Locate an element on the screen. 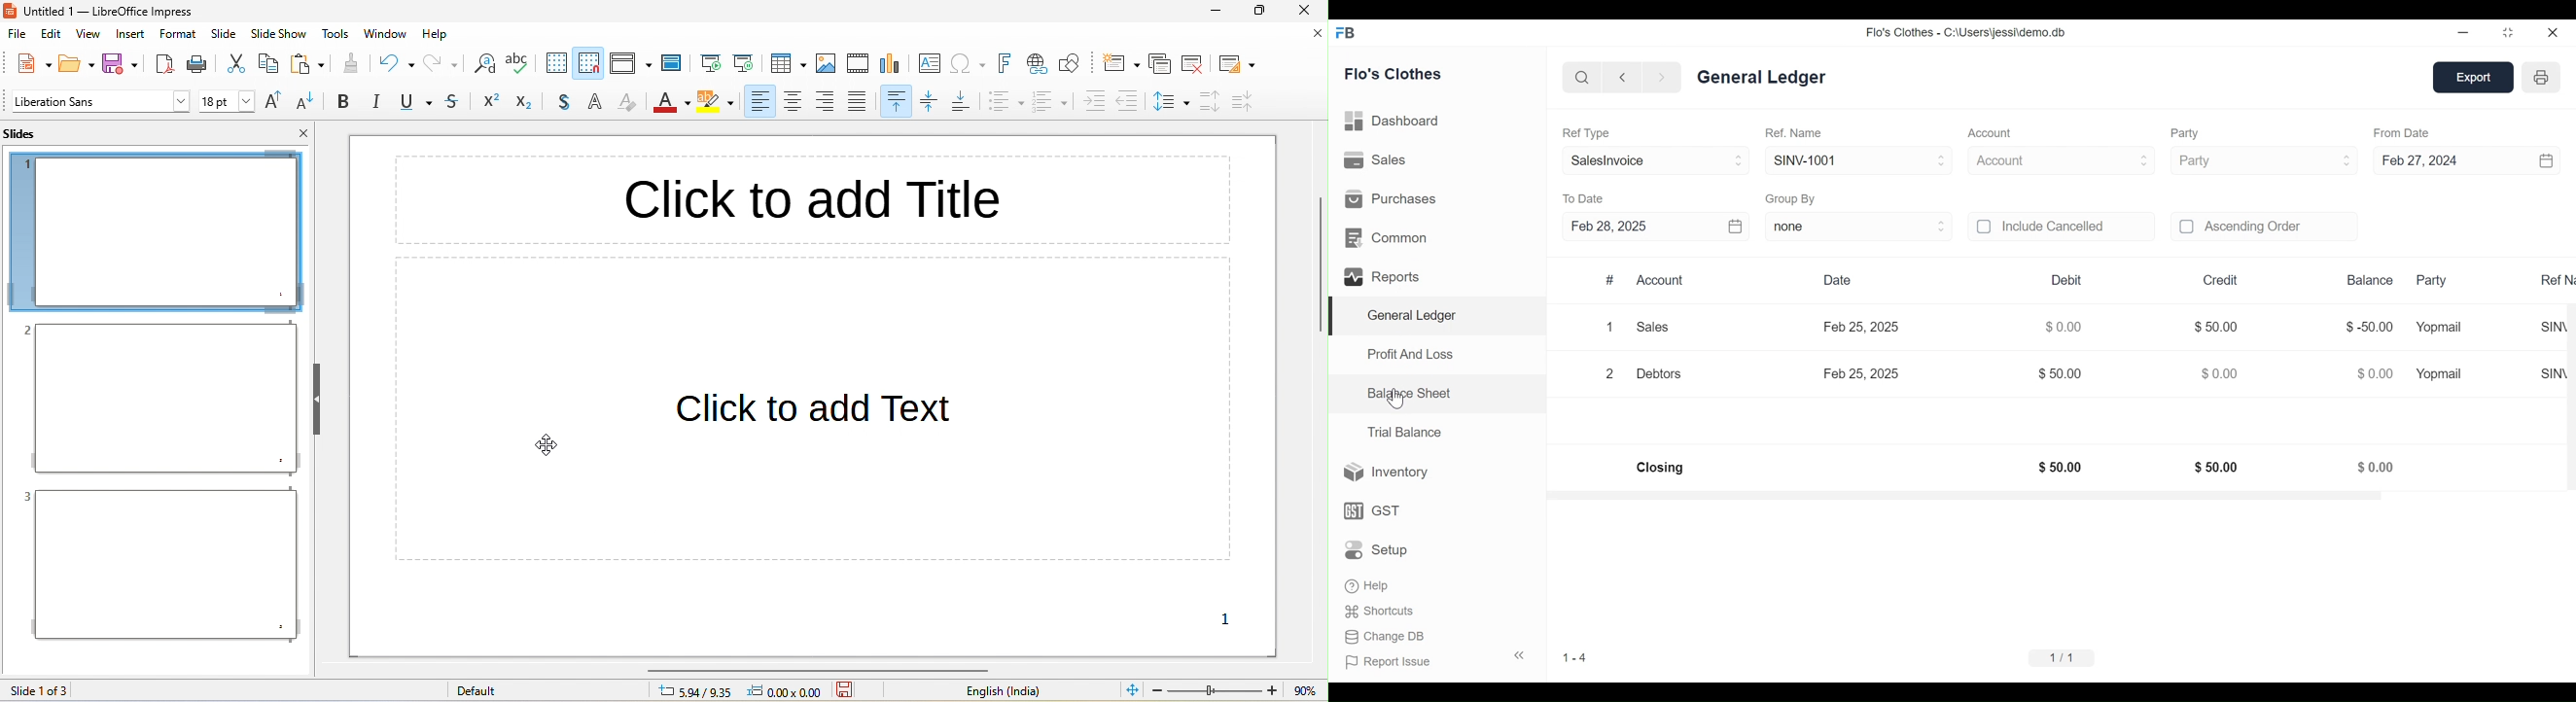 This screenshot has height=728, width=2576. align center is located at coordinates (794, 102).